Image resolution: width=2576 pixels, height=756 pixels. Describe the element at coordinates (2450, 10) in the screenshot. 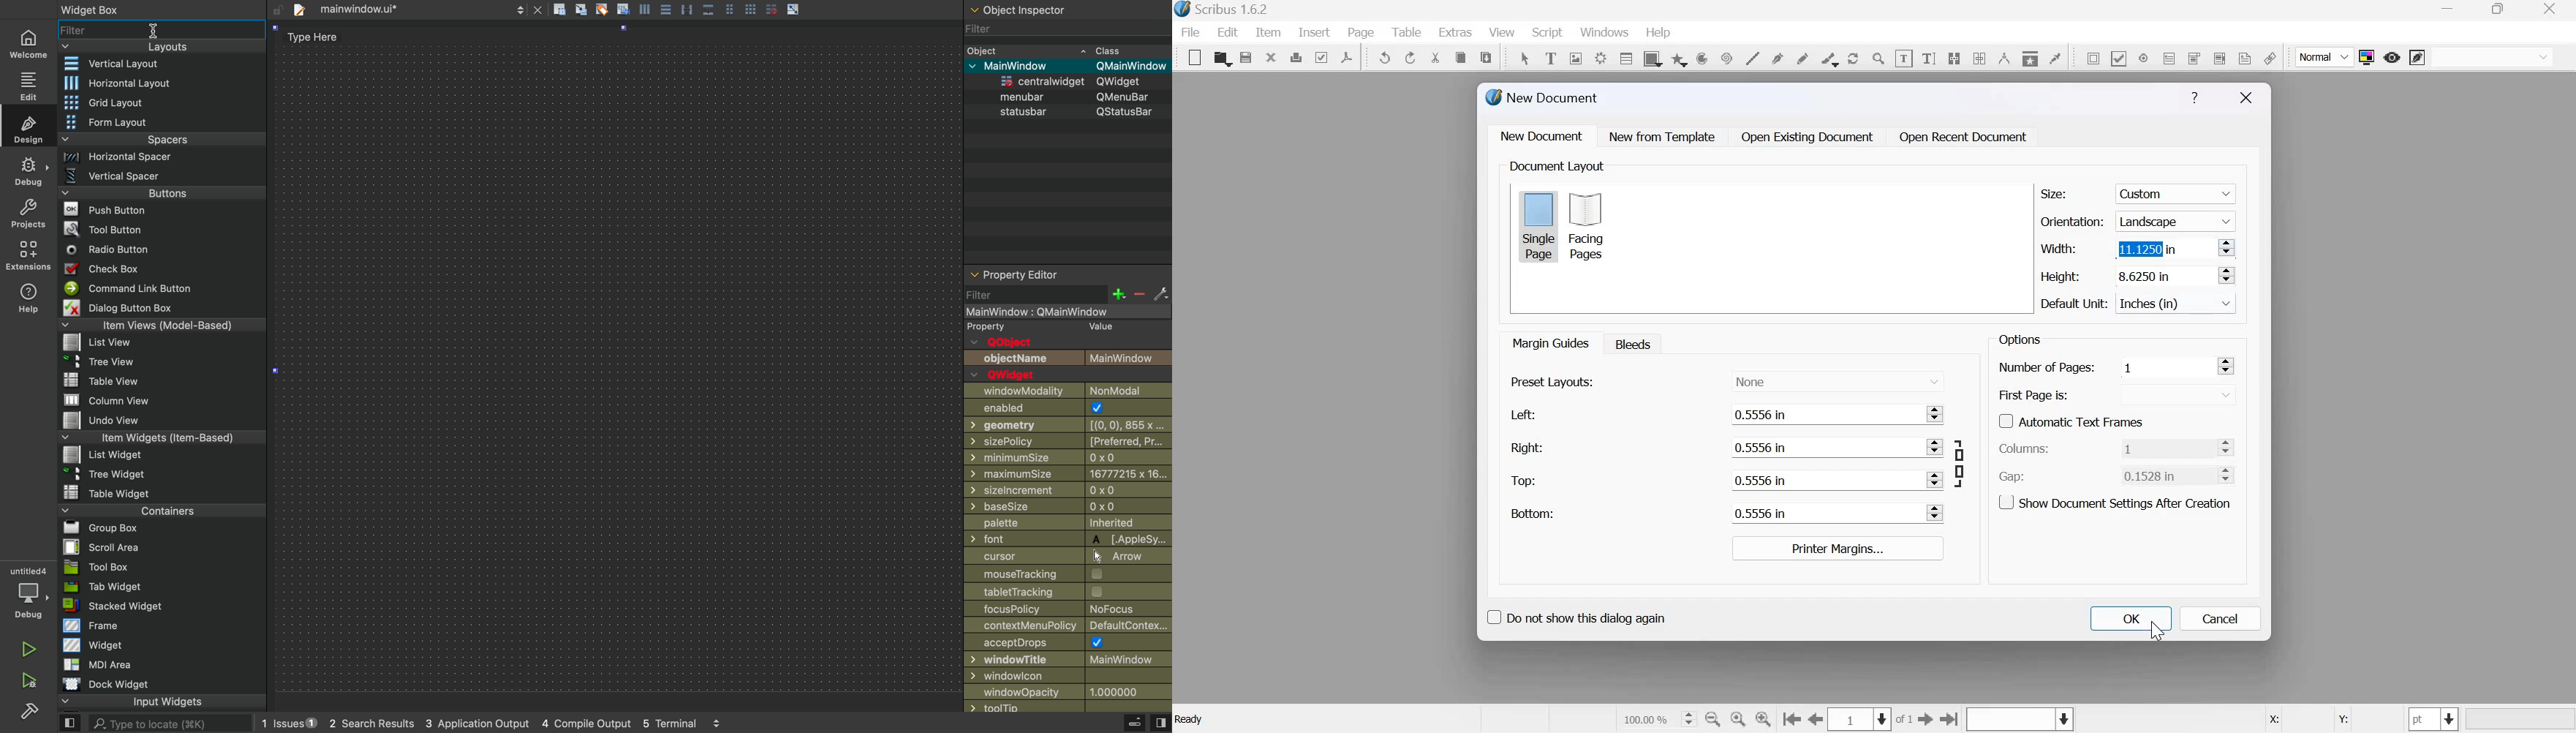

I see `minimize` at that location.